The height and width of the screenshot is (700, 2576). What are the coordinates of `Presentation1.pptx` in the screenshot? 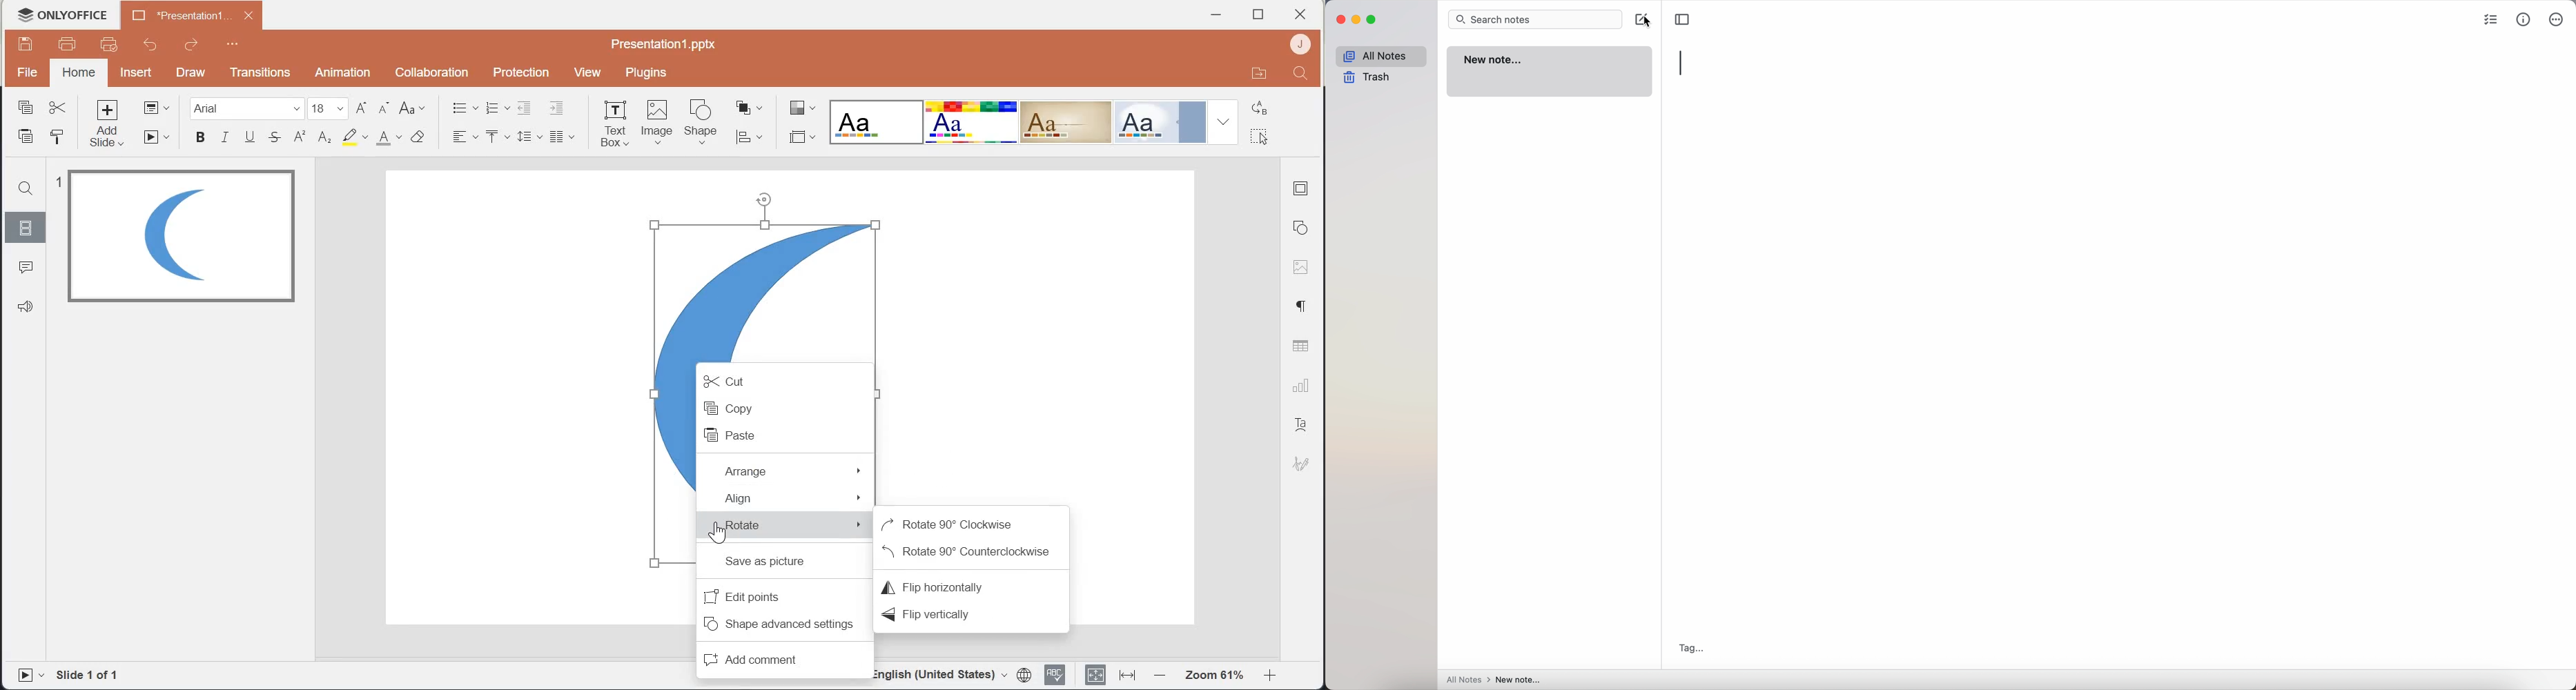 It's located at (665, 43).